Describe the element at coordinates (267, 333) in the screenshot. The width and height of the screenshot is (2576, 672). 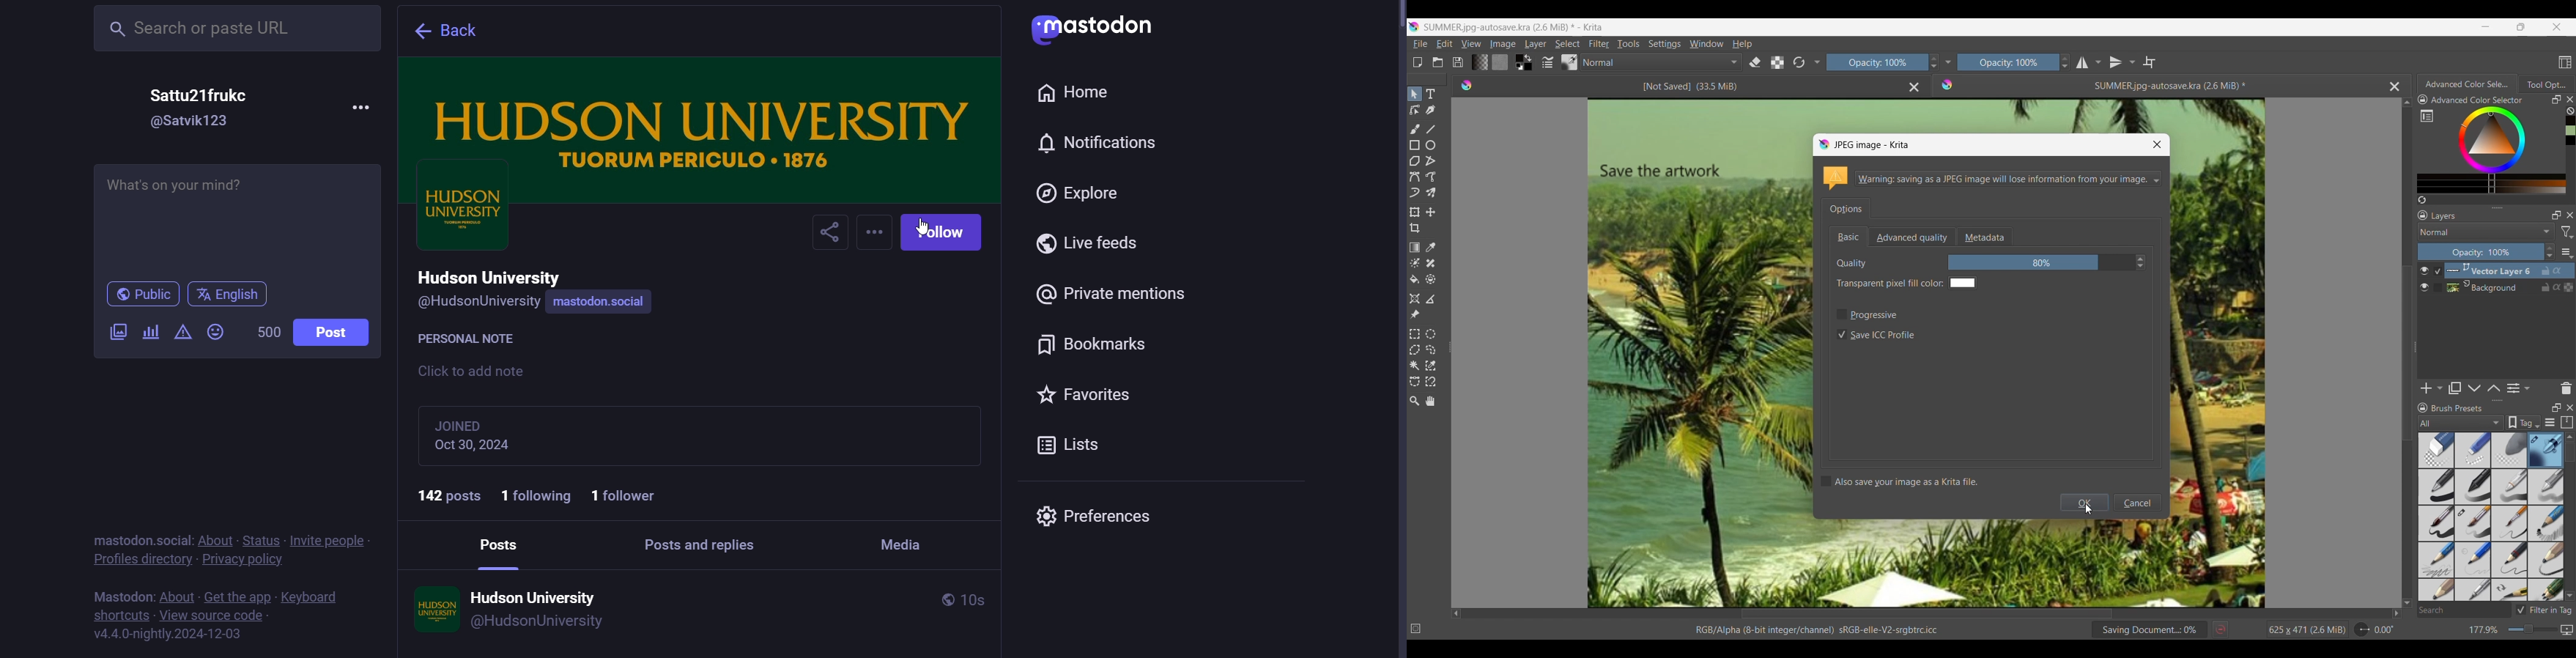
I see `500` at that location.